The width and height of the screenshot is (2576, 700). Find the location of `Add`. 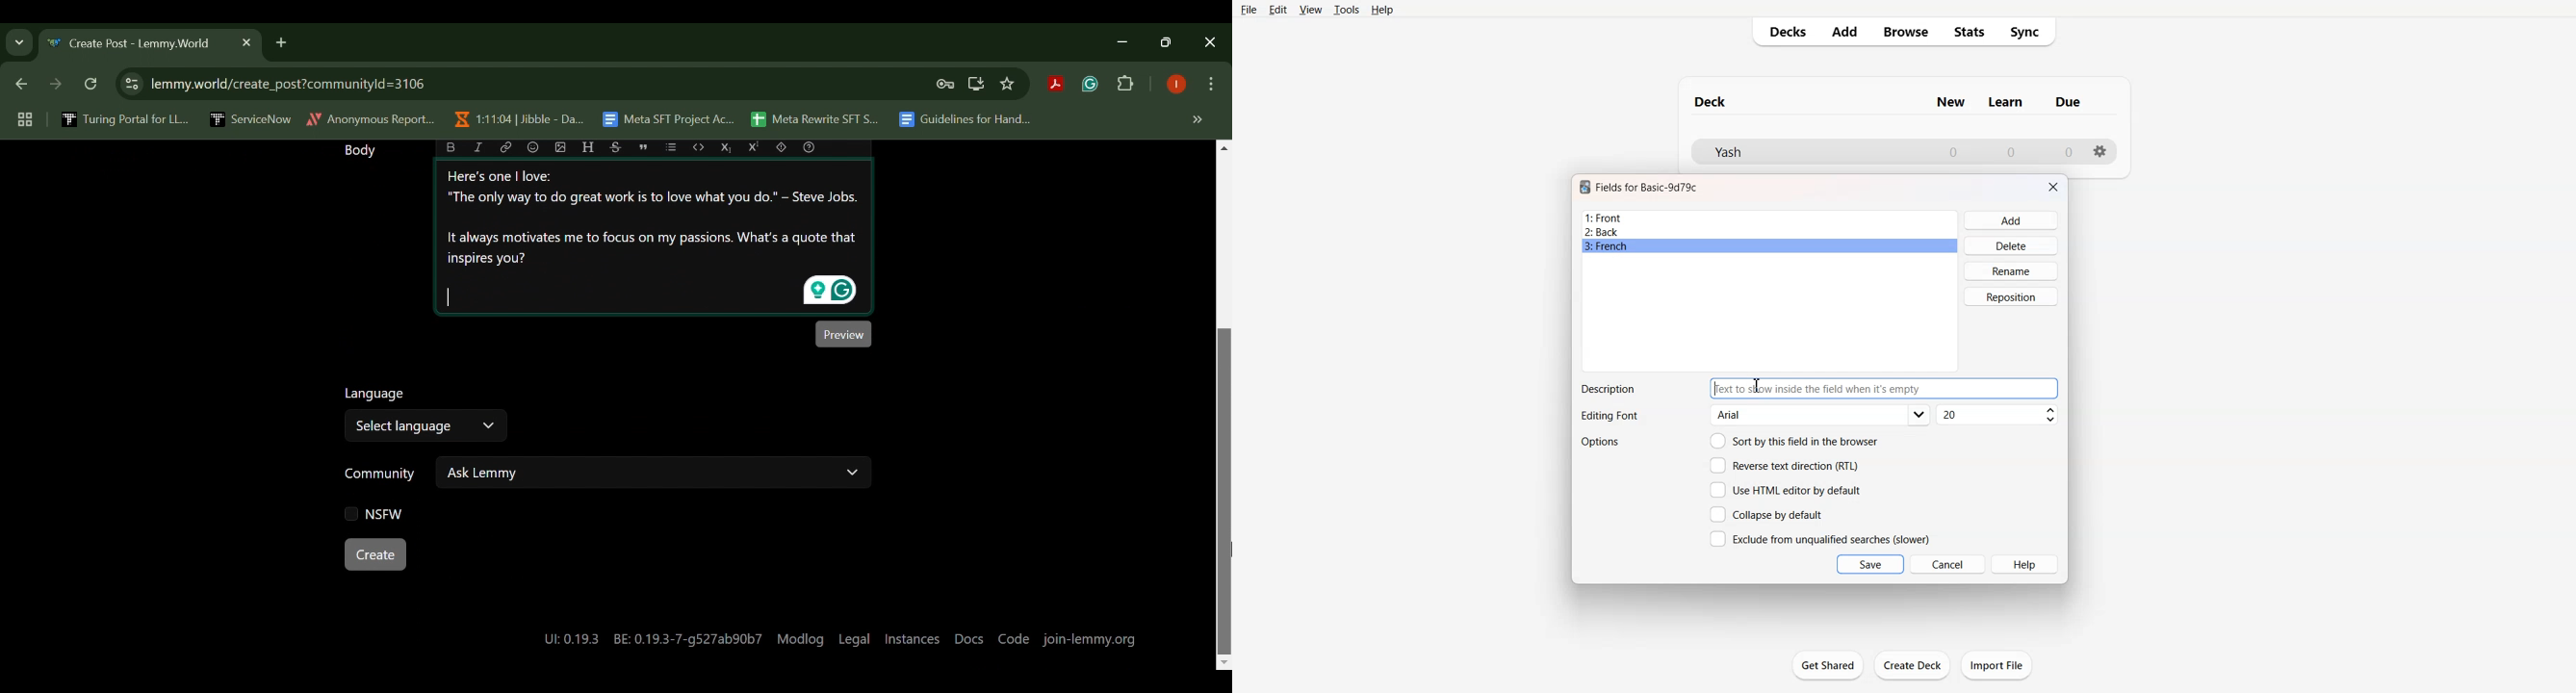

Add is located at coordinates (2012, 220).